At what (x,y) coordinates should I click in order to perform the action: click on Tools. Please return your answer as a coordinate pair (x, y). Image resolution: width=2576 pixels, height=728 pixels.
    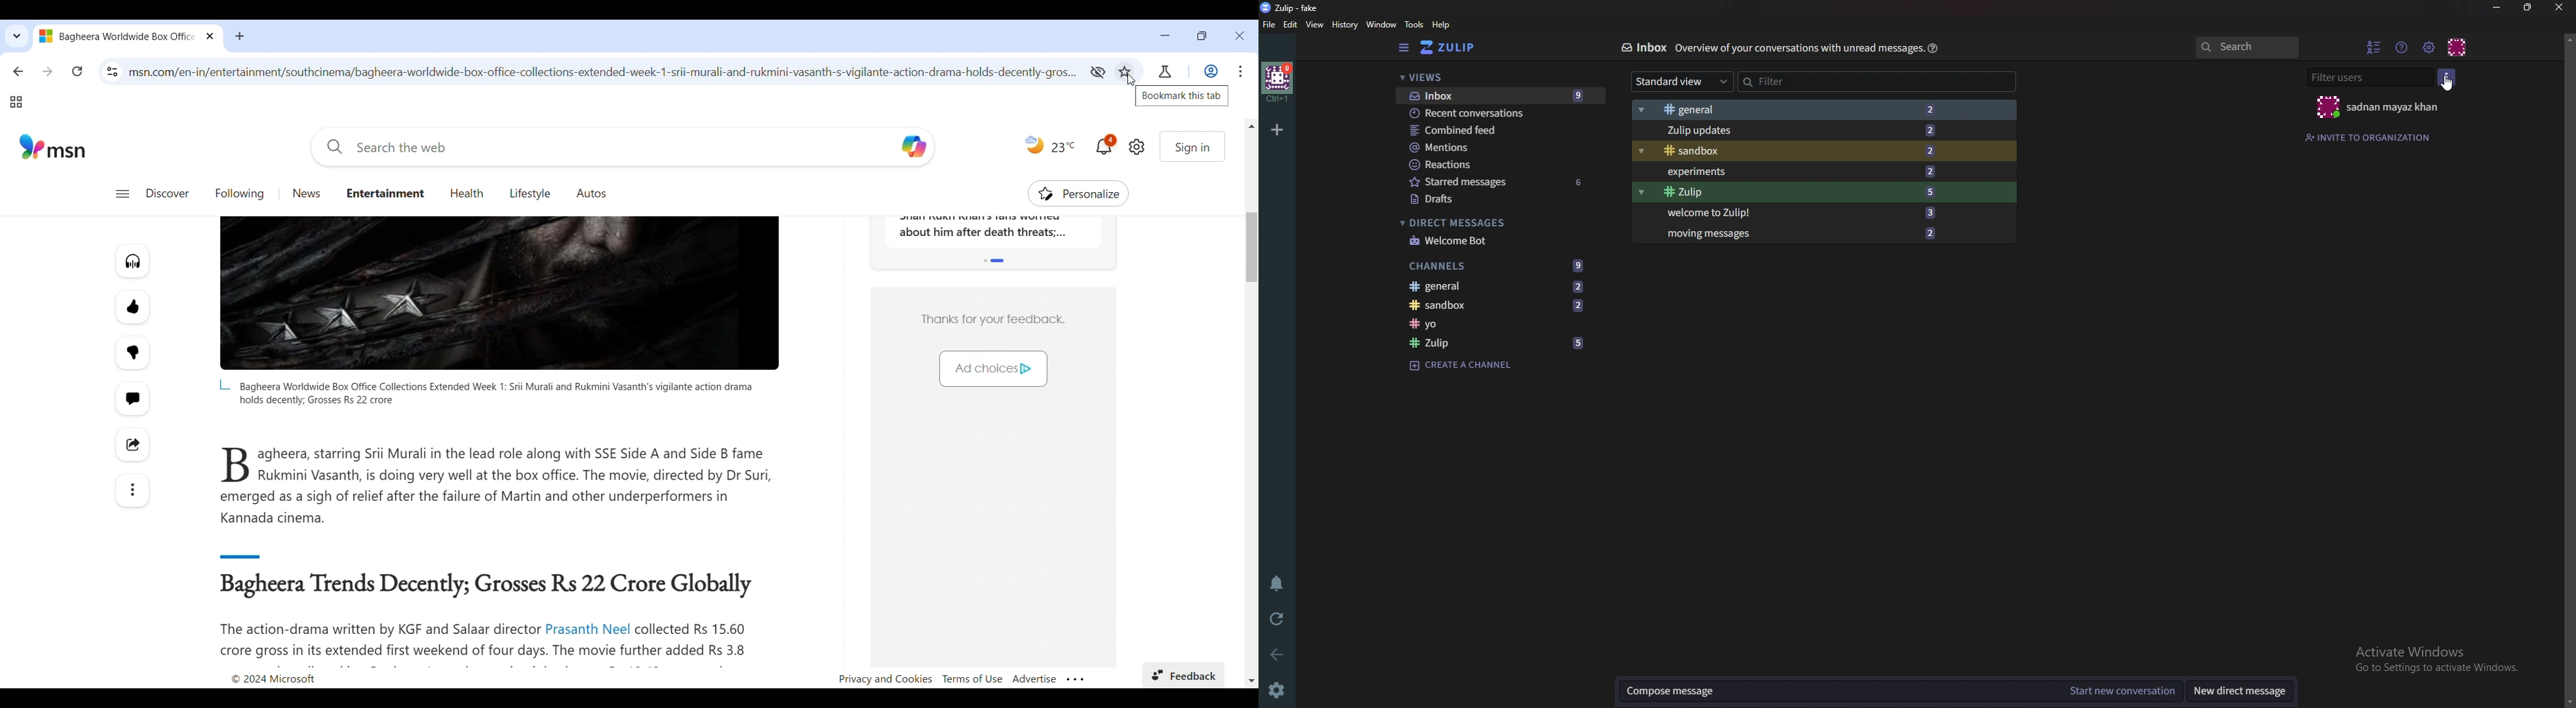
    Looking at the image, I should click on (1414, 25).